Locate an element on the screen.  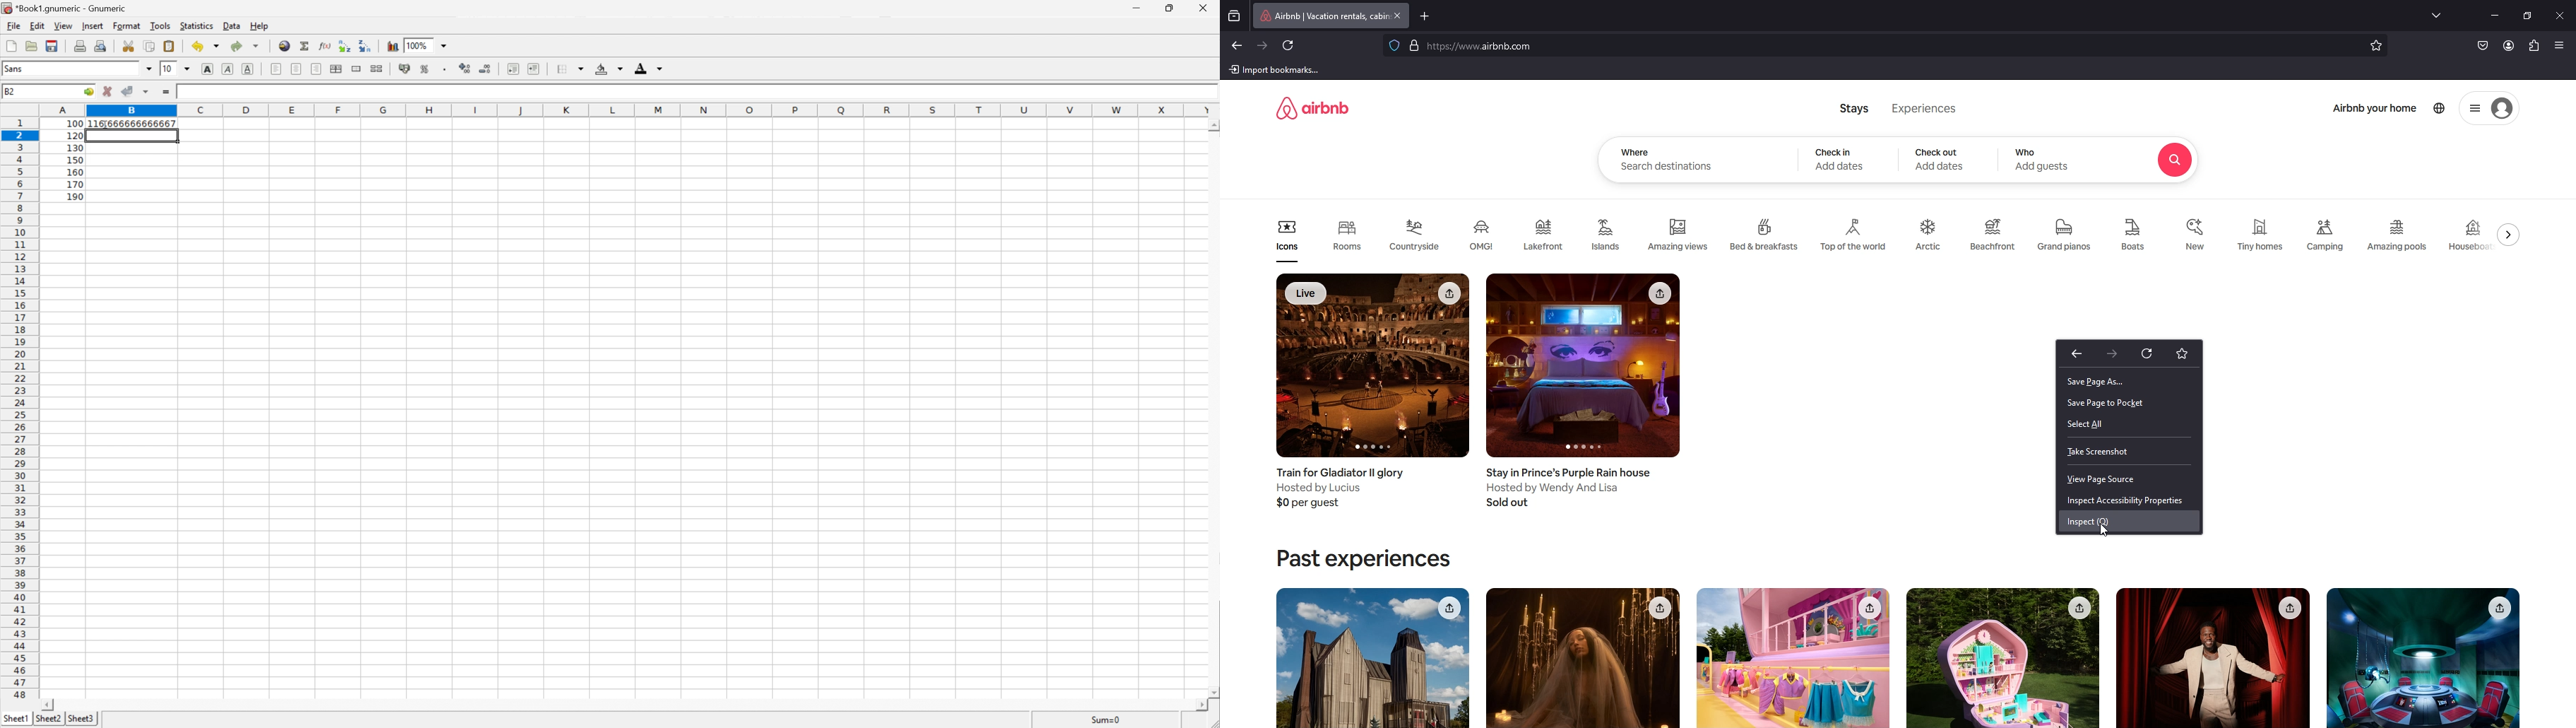
scroll bar is located at coordinates (2568, 161).